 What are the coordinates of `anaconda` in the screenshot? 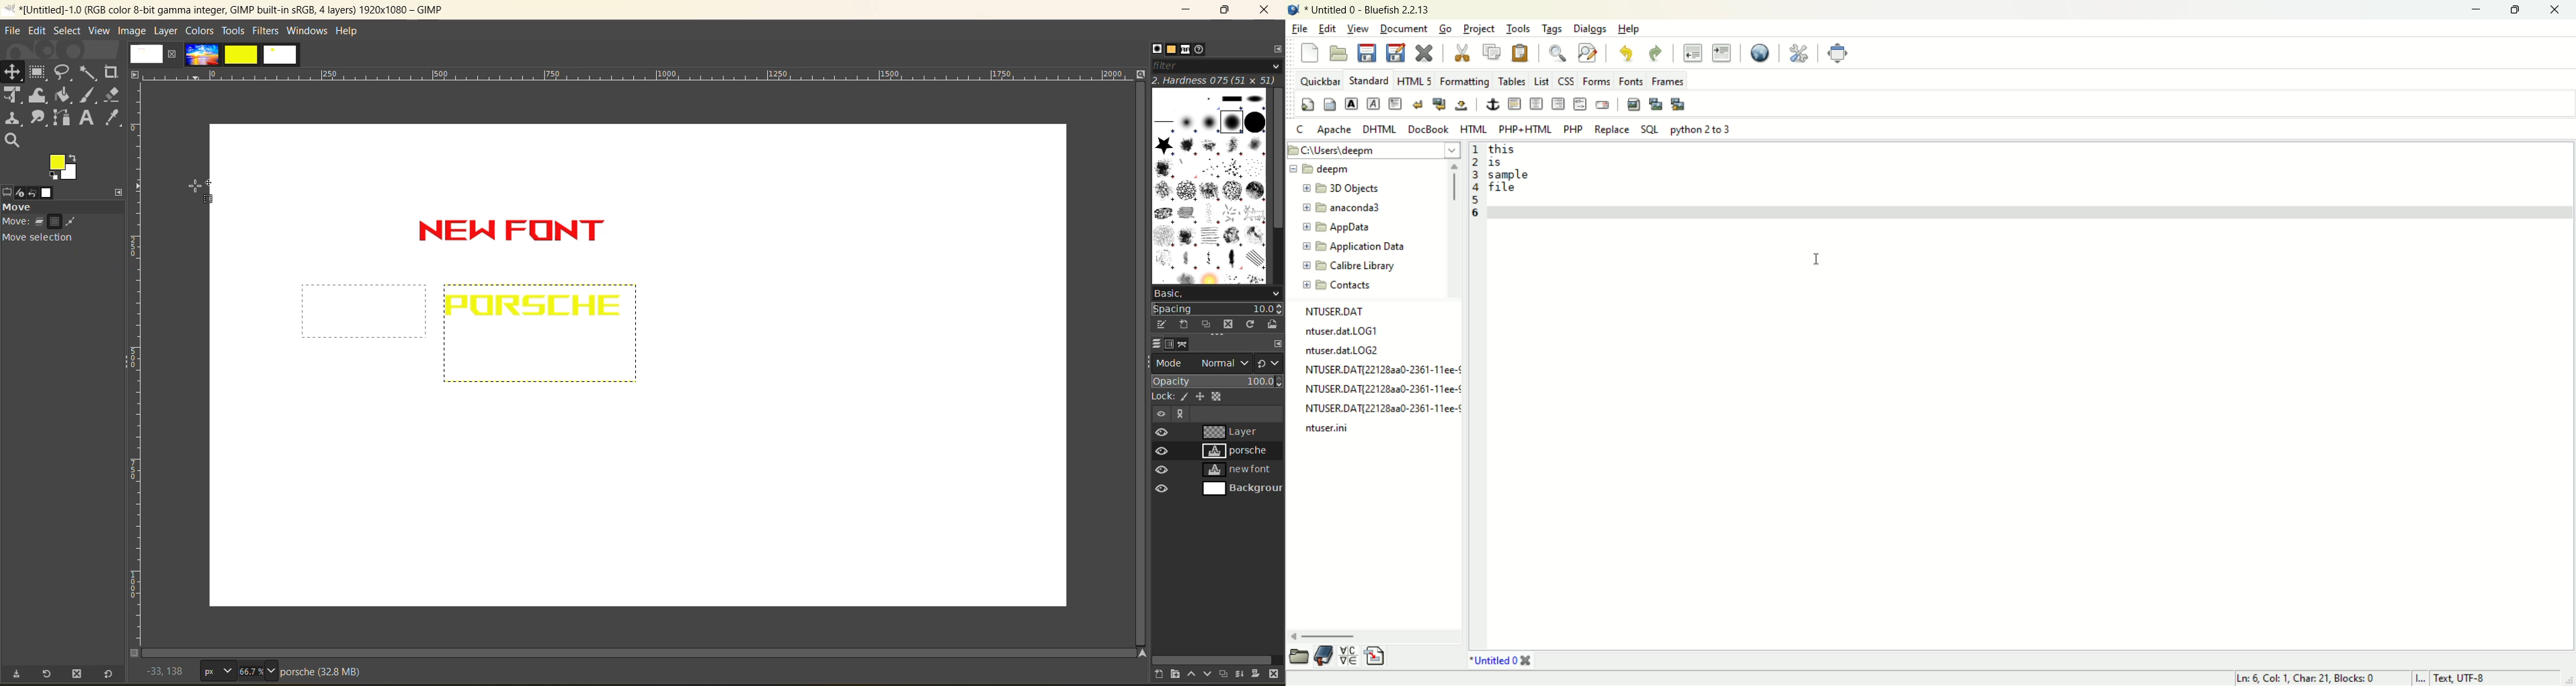 It's located at (1345, 207).